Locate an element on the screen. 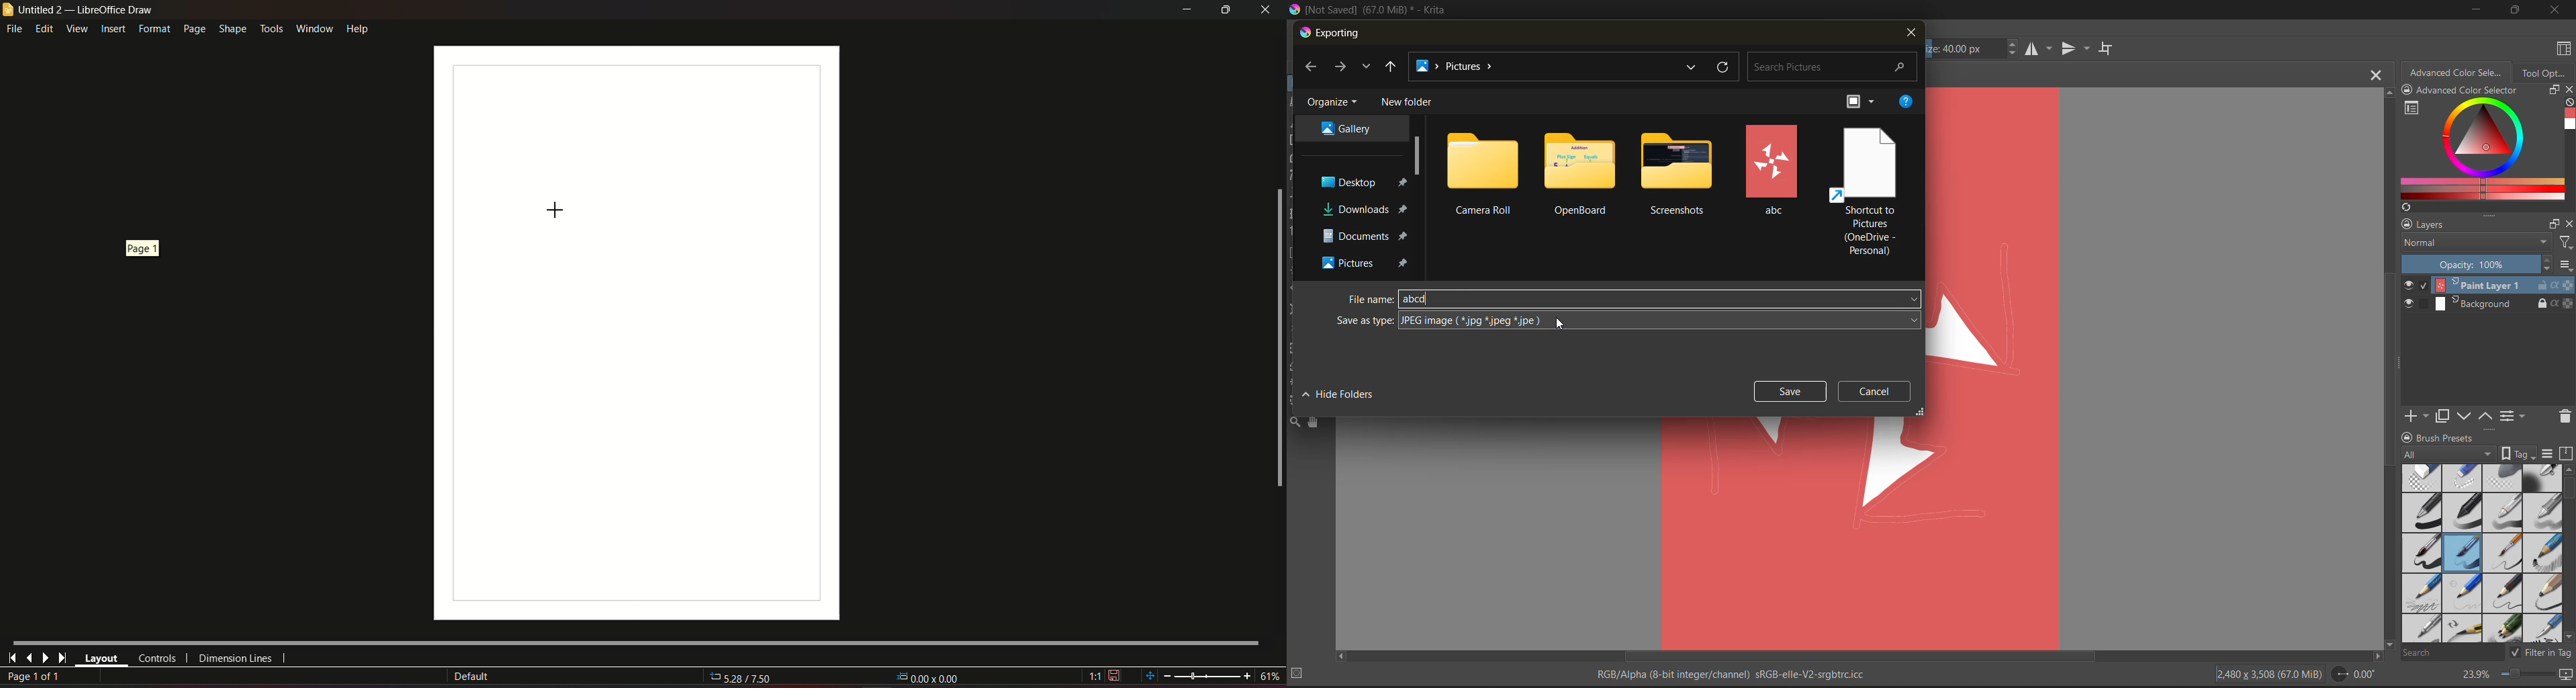 The width and height of the screenshot is (2576, 700). layer is located at coordinates (2488, 286).